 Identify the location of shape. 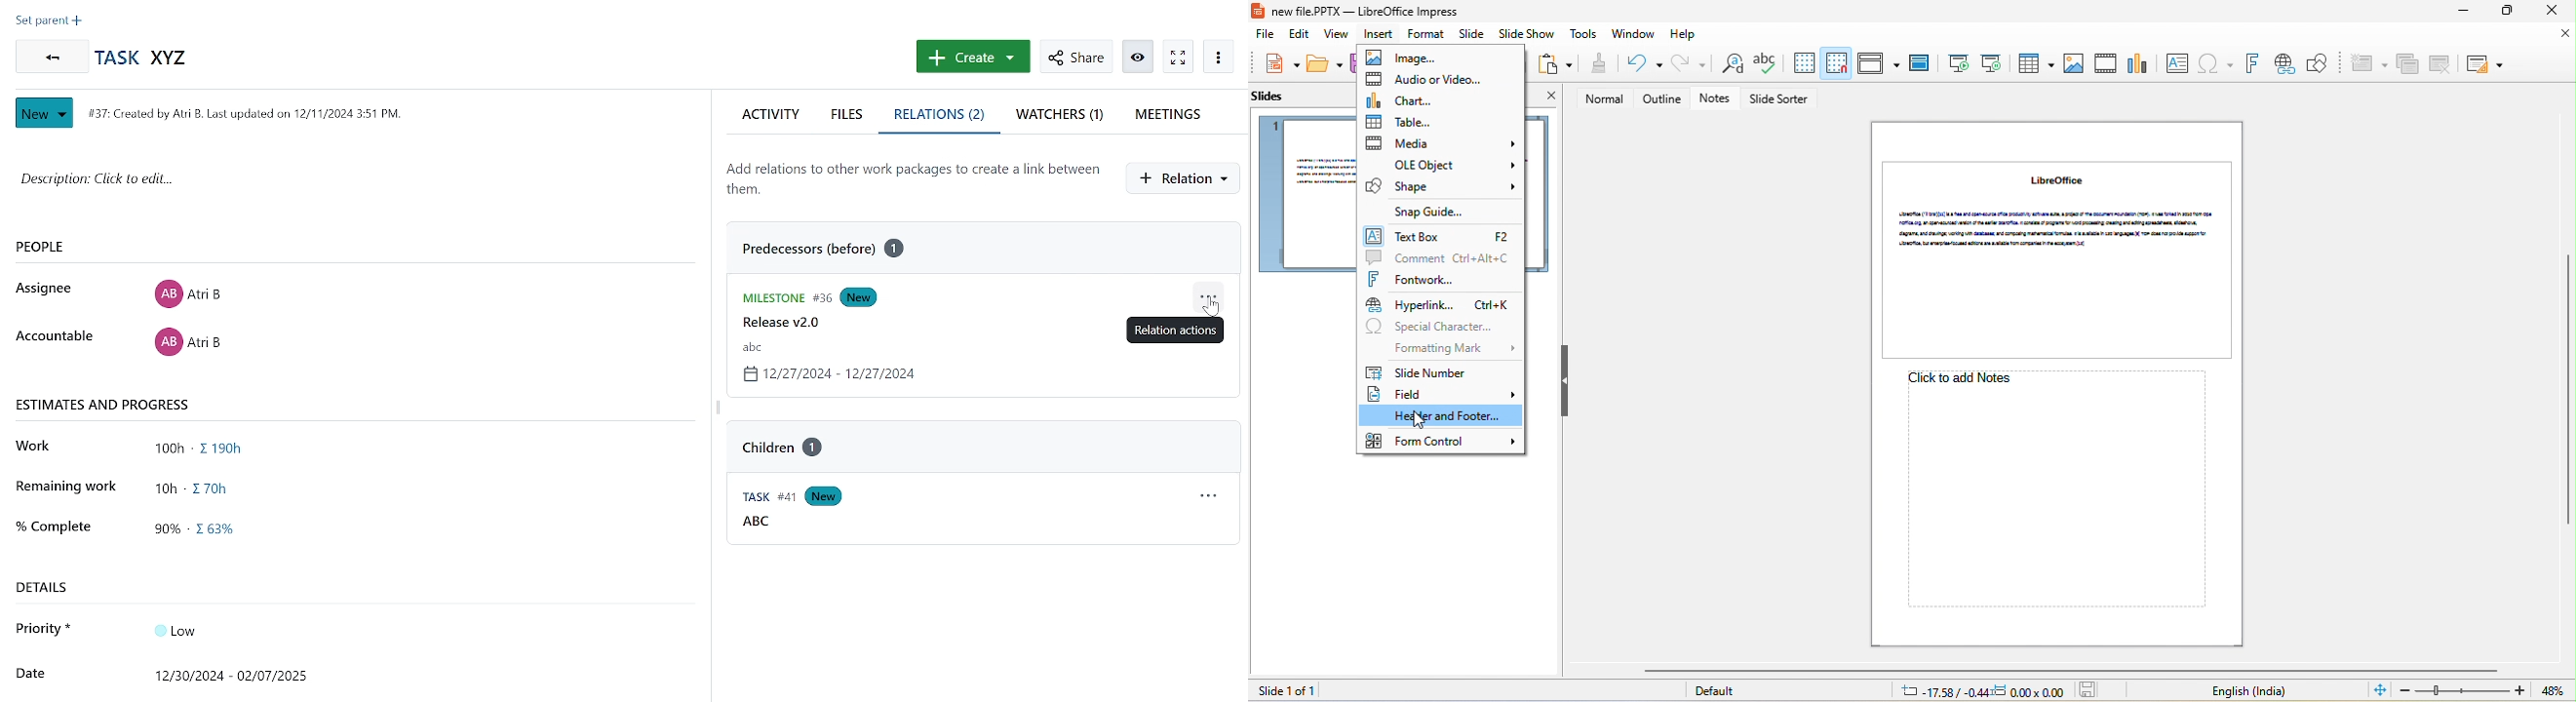
(1442, 187).